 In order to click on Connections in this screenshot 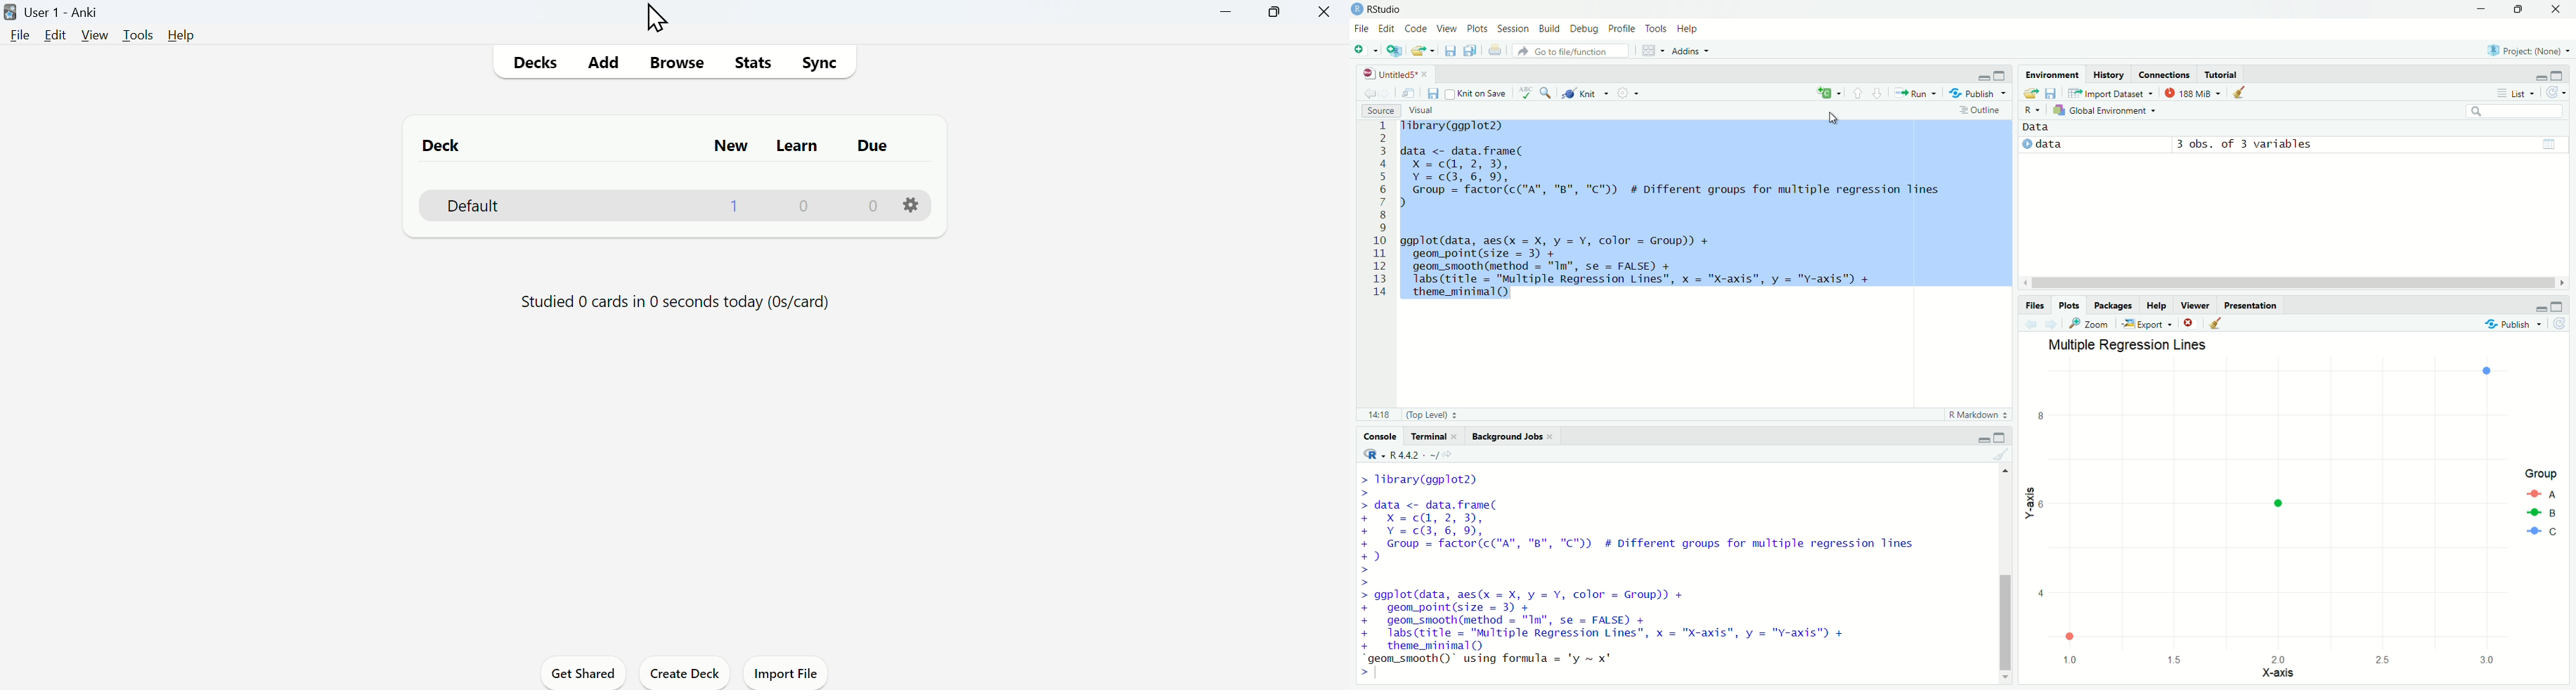, I will do `click(2166, 76)`.